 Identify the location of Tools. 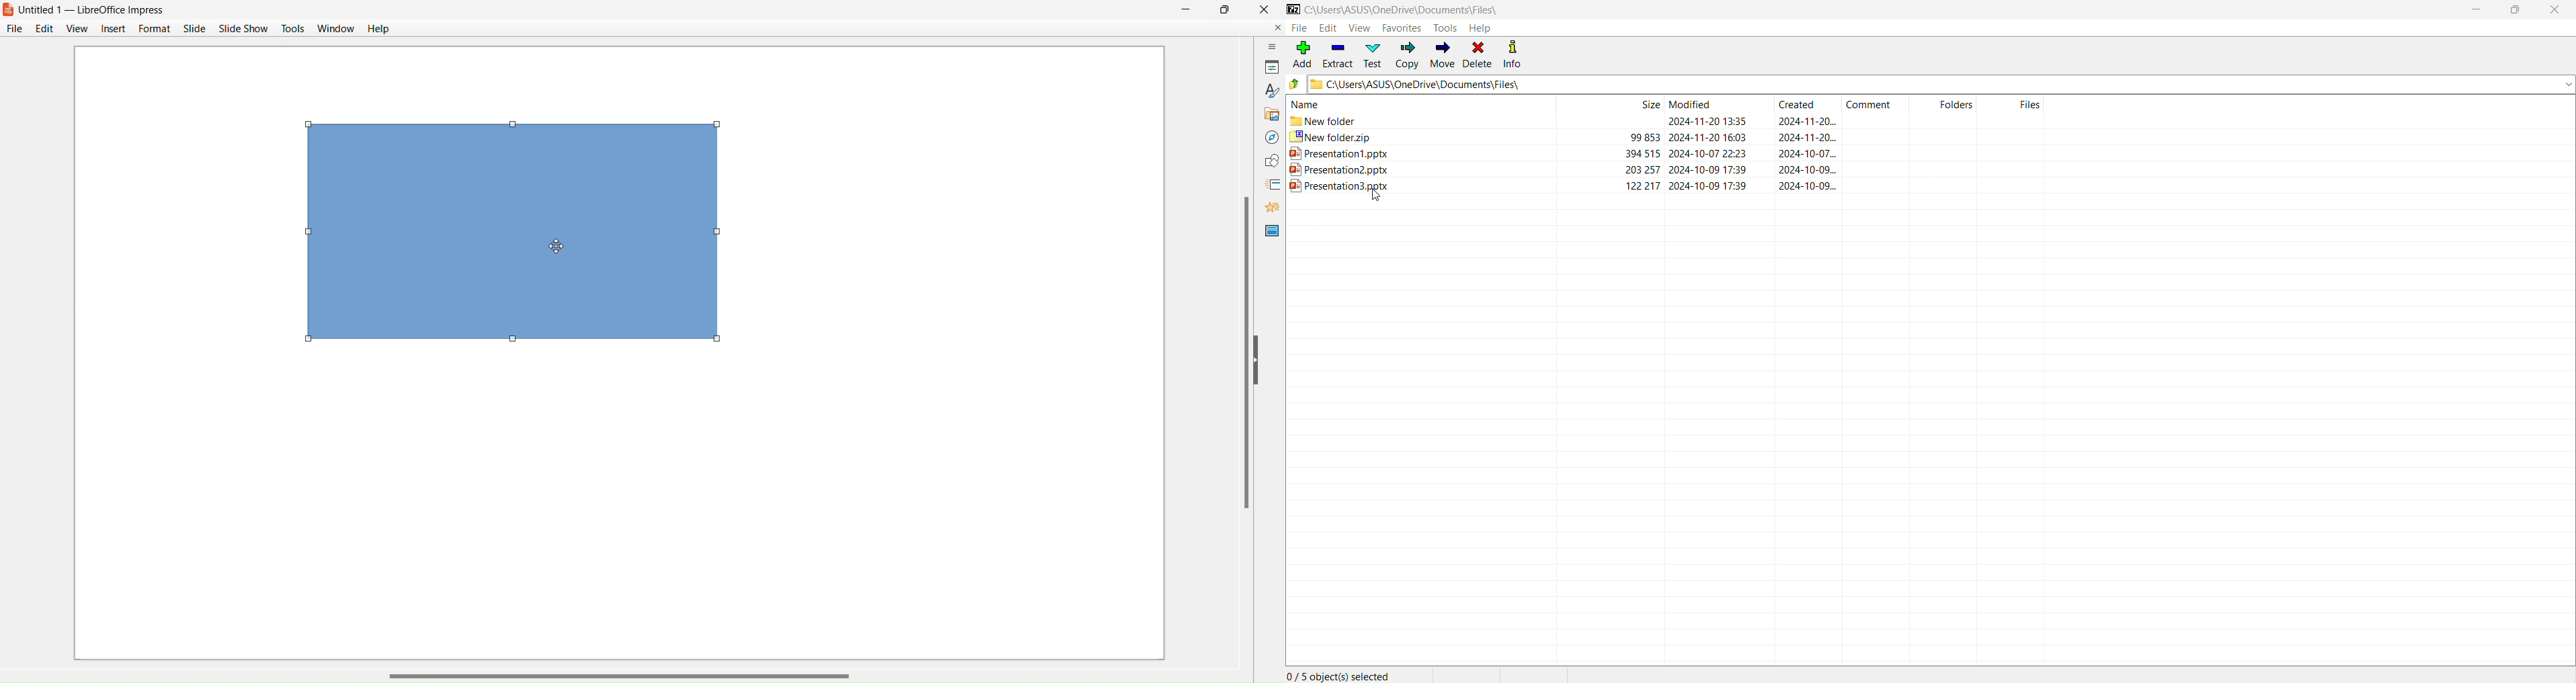
(293, 27).